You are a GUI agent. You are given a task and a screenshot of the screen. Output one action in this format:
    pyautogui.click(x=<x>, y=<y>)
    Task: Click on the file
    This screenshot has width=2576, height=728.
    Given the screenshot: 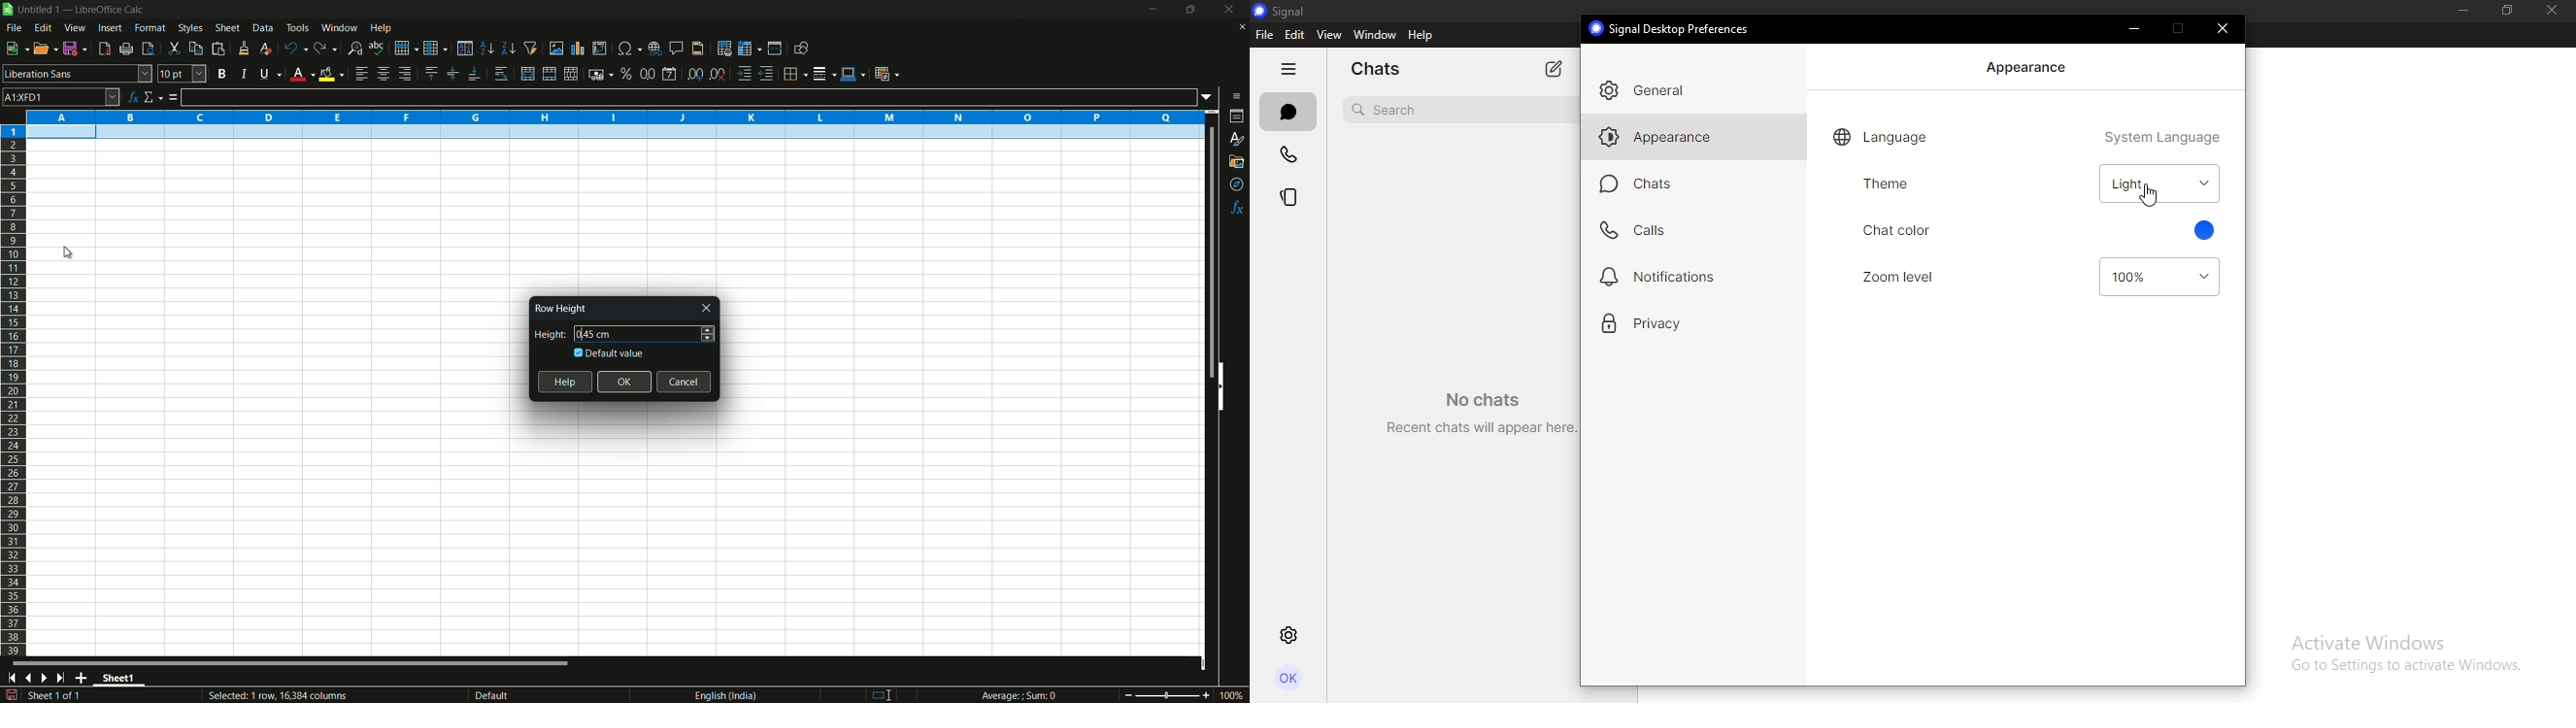 What is the action you would take?
    pyautogui.click(x=1265, y=36)
    